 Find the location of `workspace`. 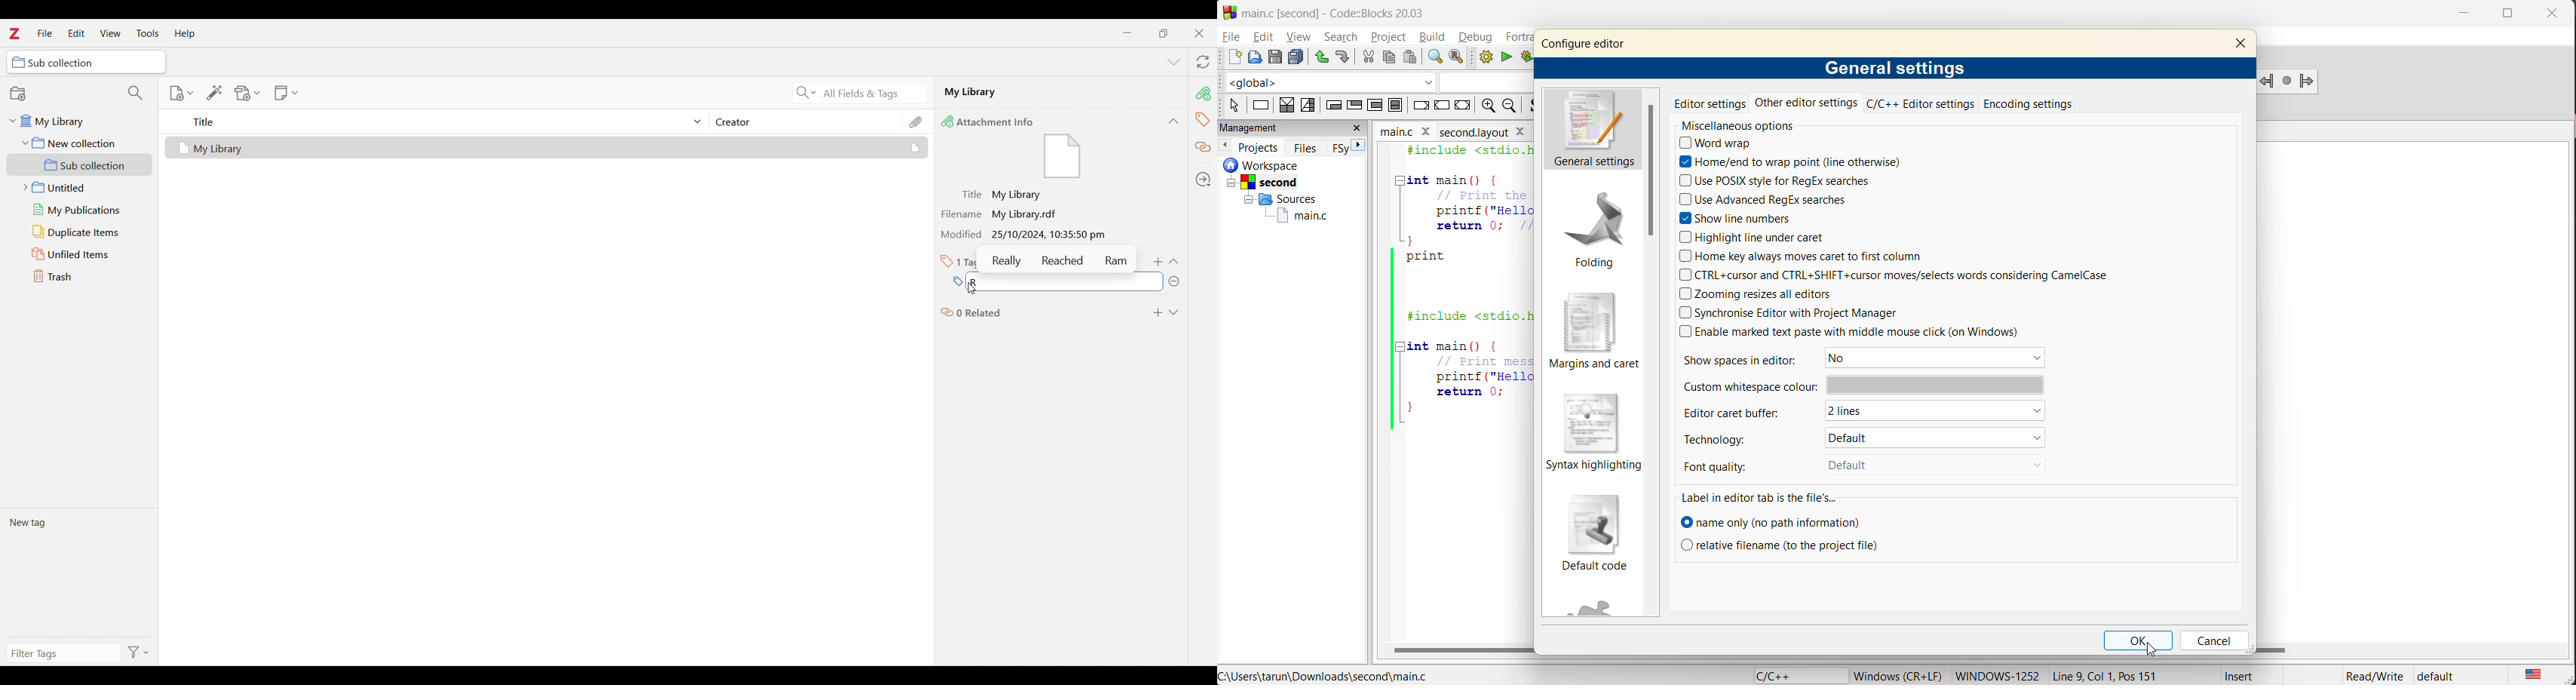

workspace is located at coordinates (1285, 164).